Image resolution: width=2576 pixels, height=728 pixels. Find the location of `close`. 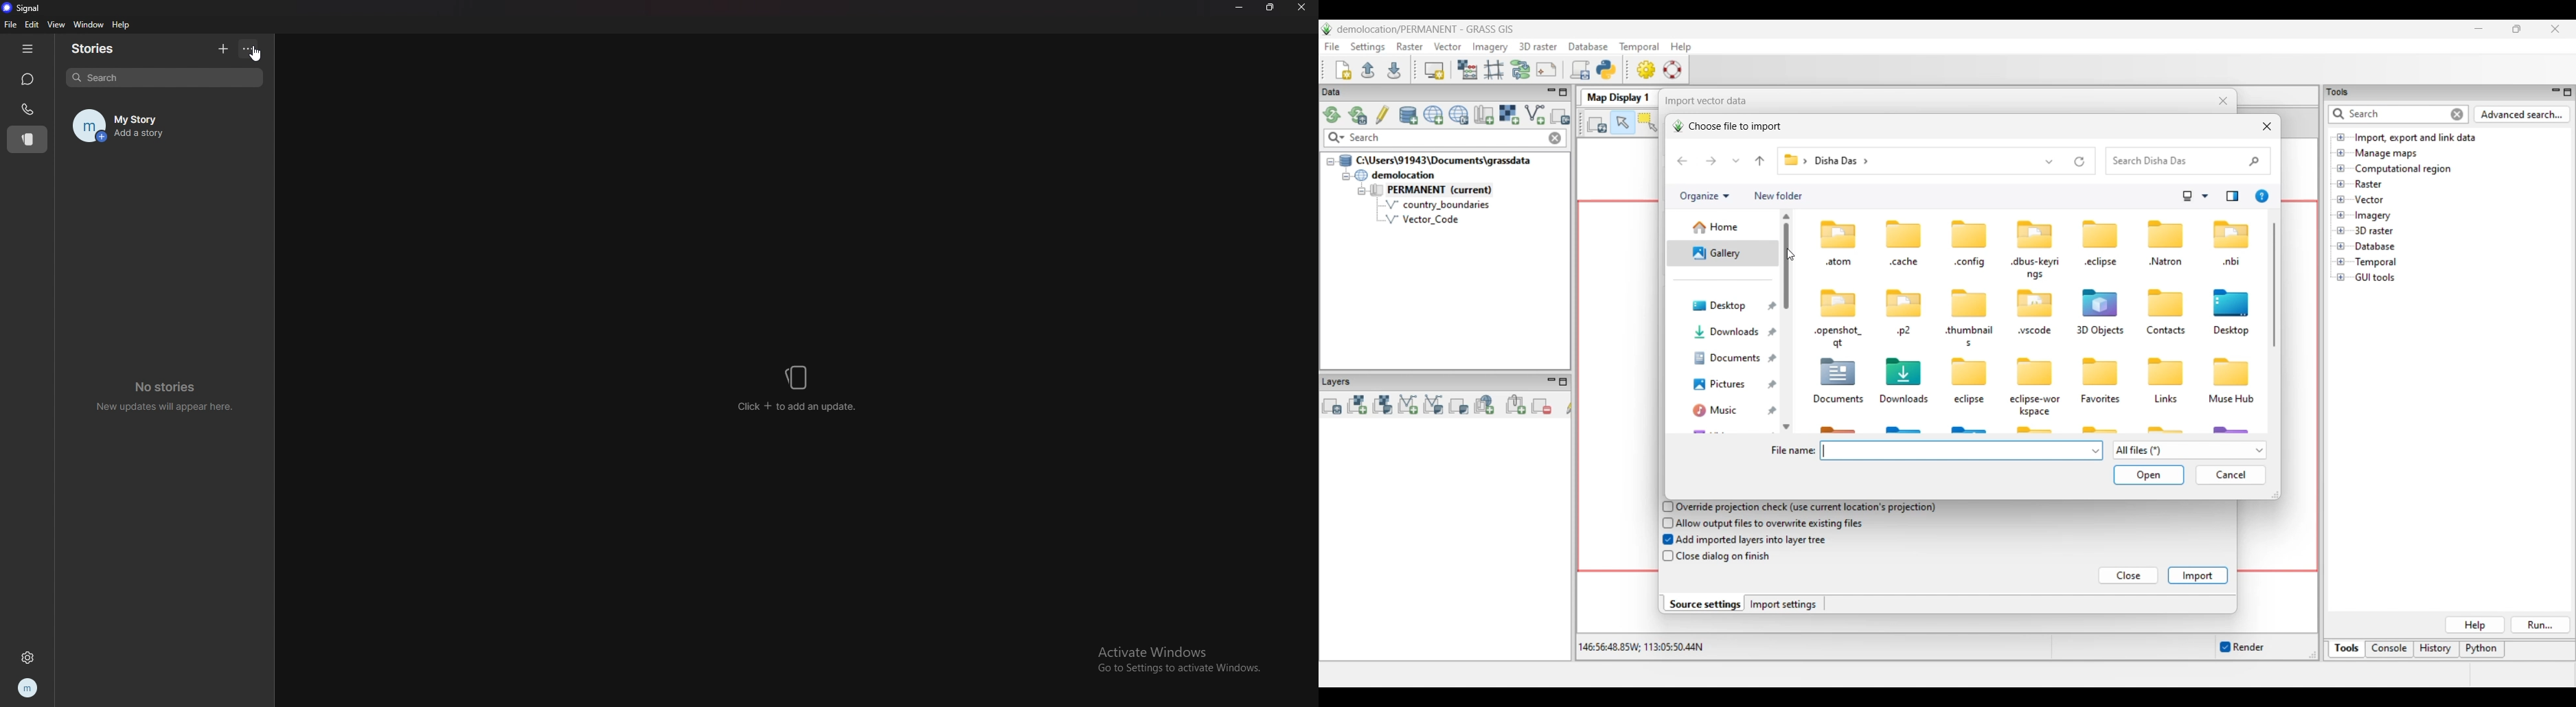

close is located at coordinates (1303, 8).